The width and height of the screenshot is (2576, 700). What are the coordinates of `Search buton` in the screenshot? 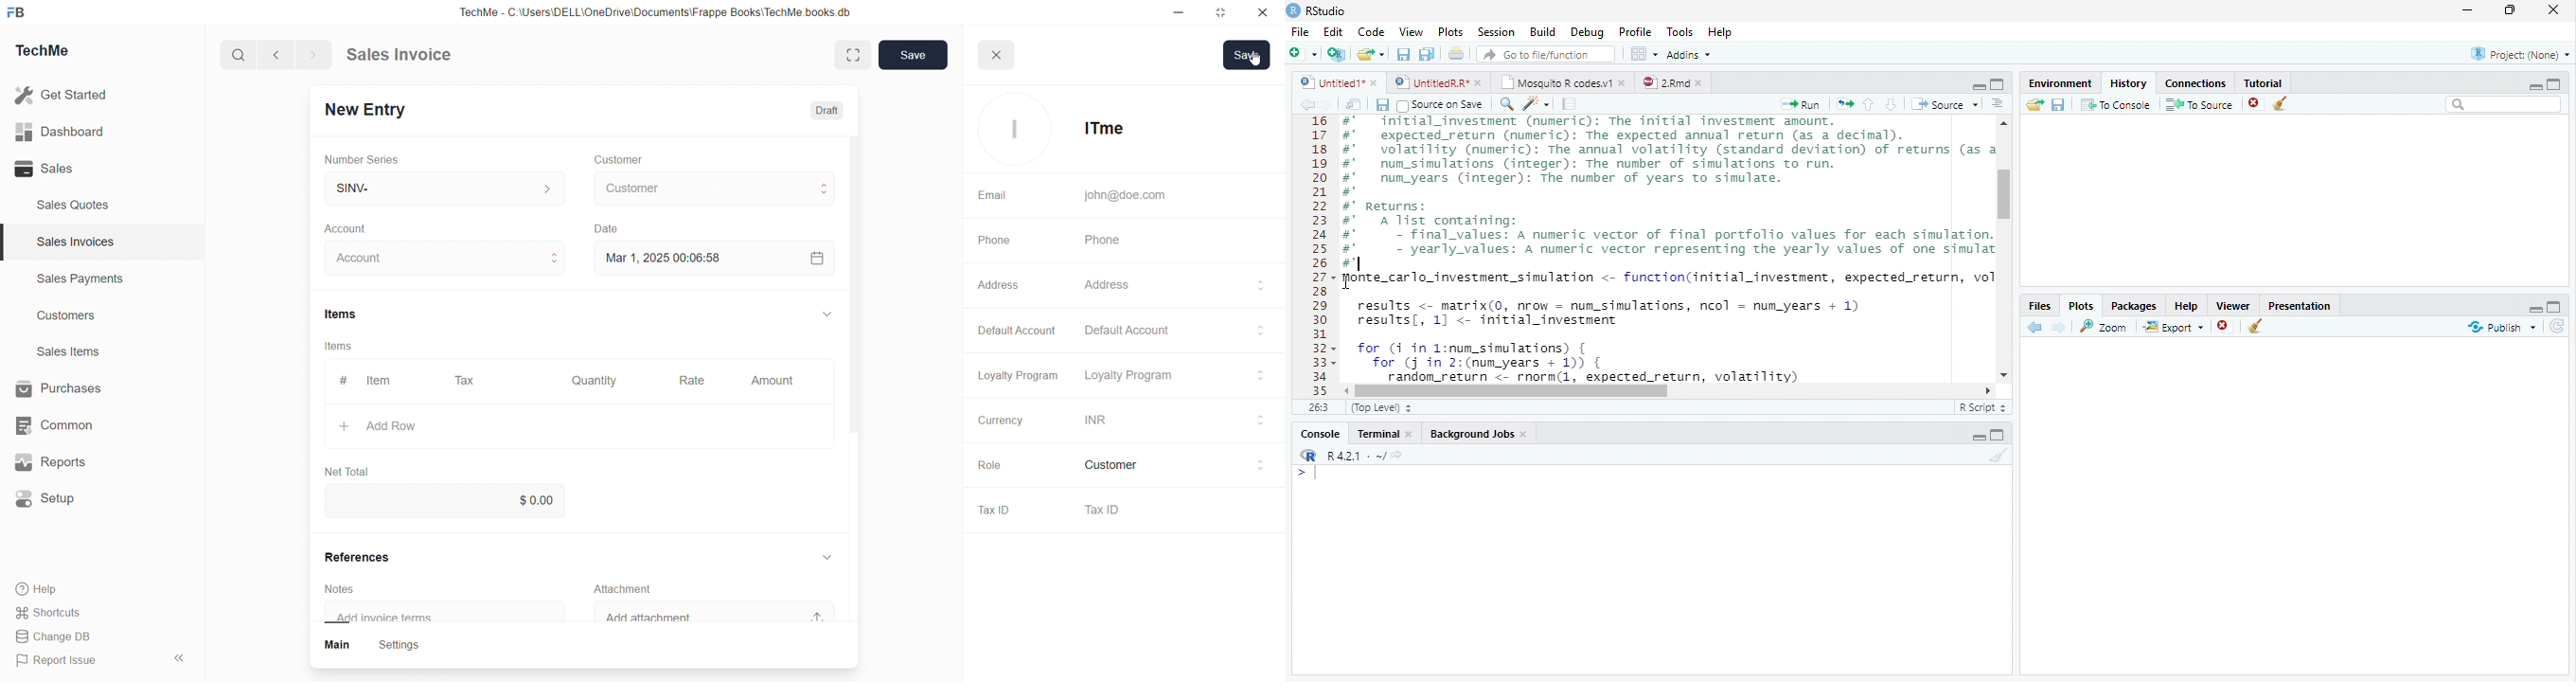 It's located at (240, 55).